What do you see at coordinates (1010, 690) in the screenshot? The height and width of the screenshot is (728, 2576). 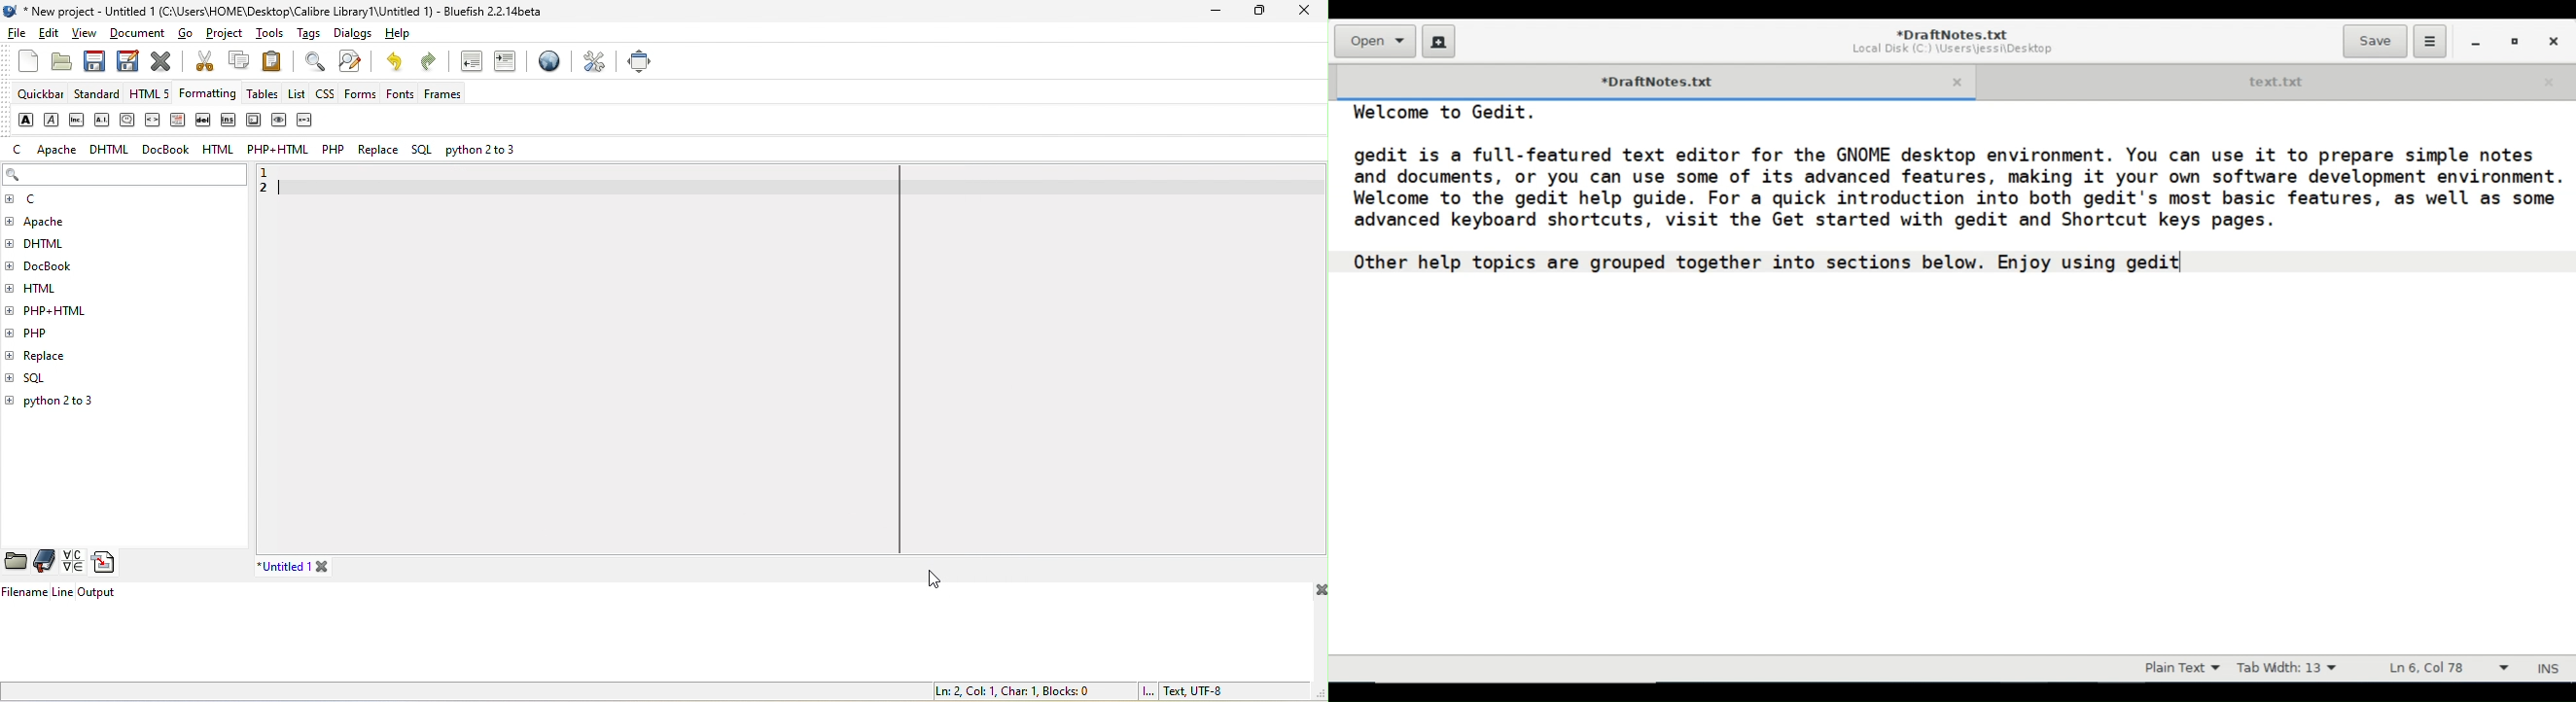 I see `ln 2, col 1, char 1, blocks 0` at bounding box center [1010, 690].